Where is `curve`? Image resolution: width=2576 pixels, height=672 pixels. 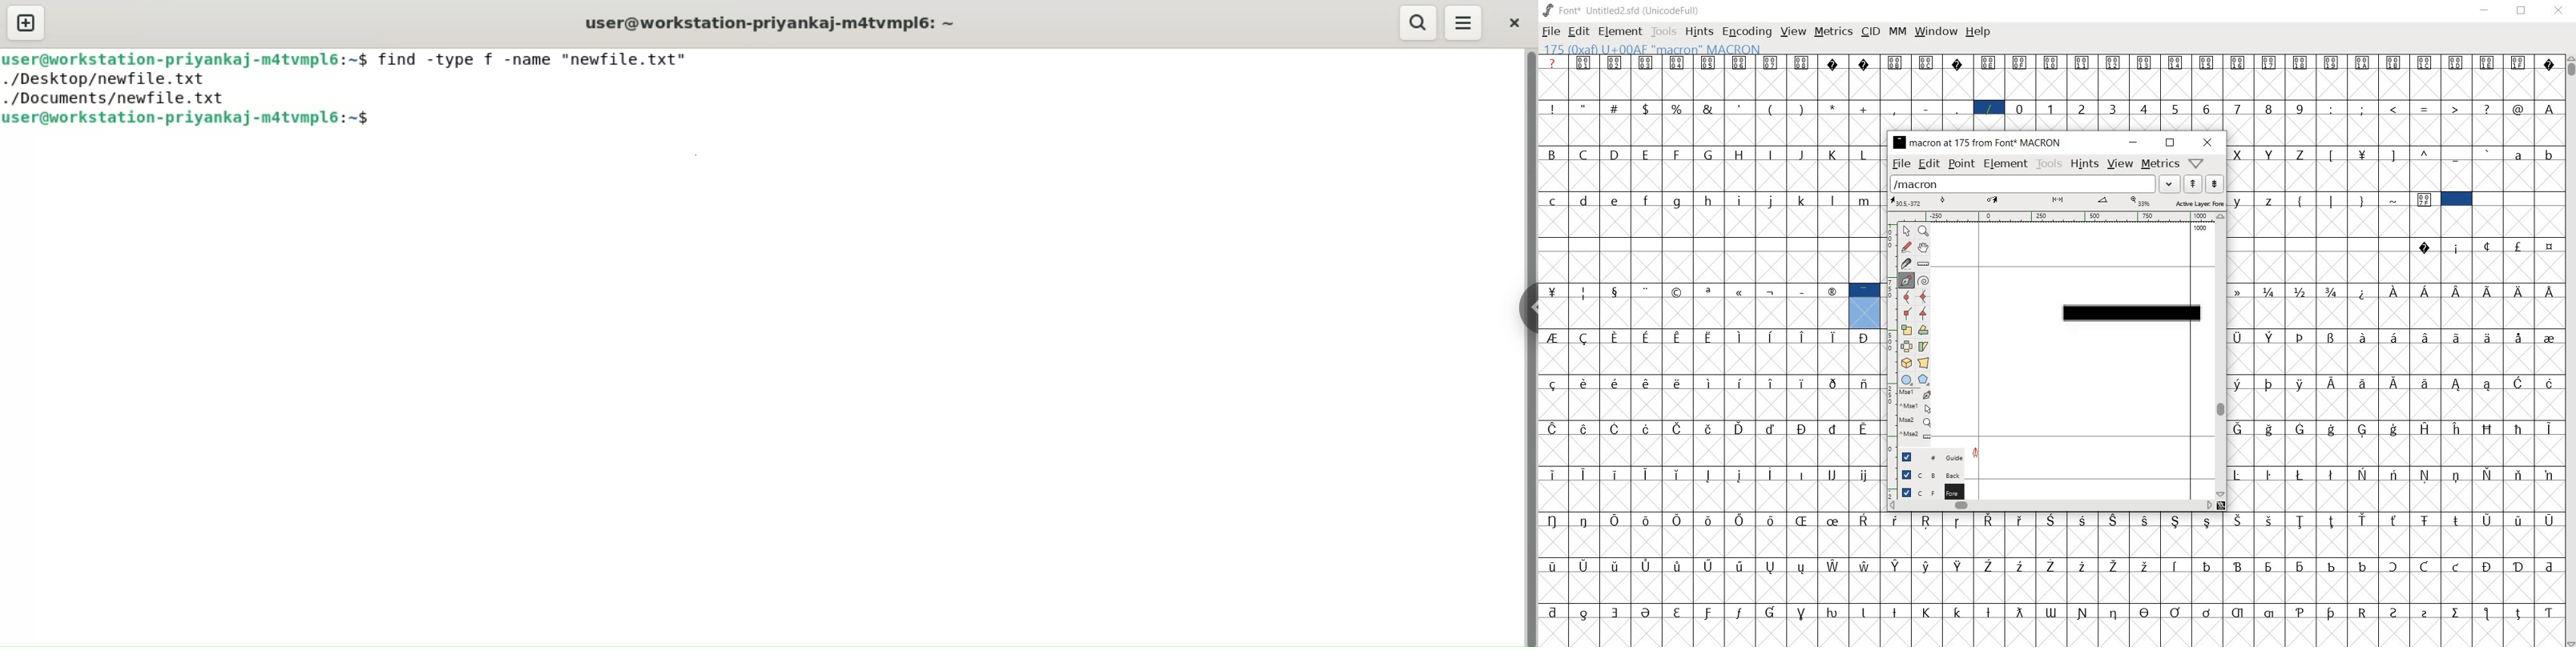
curve is located at coordinates (1904, 297).